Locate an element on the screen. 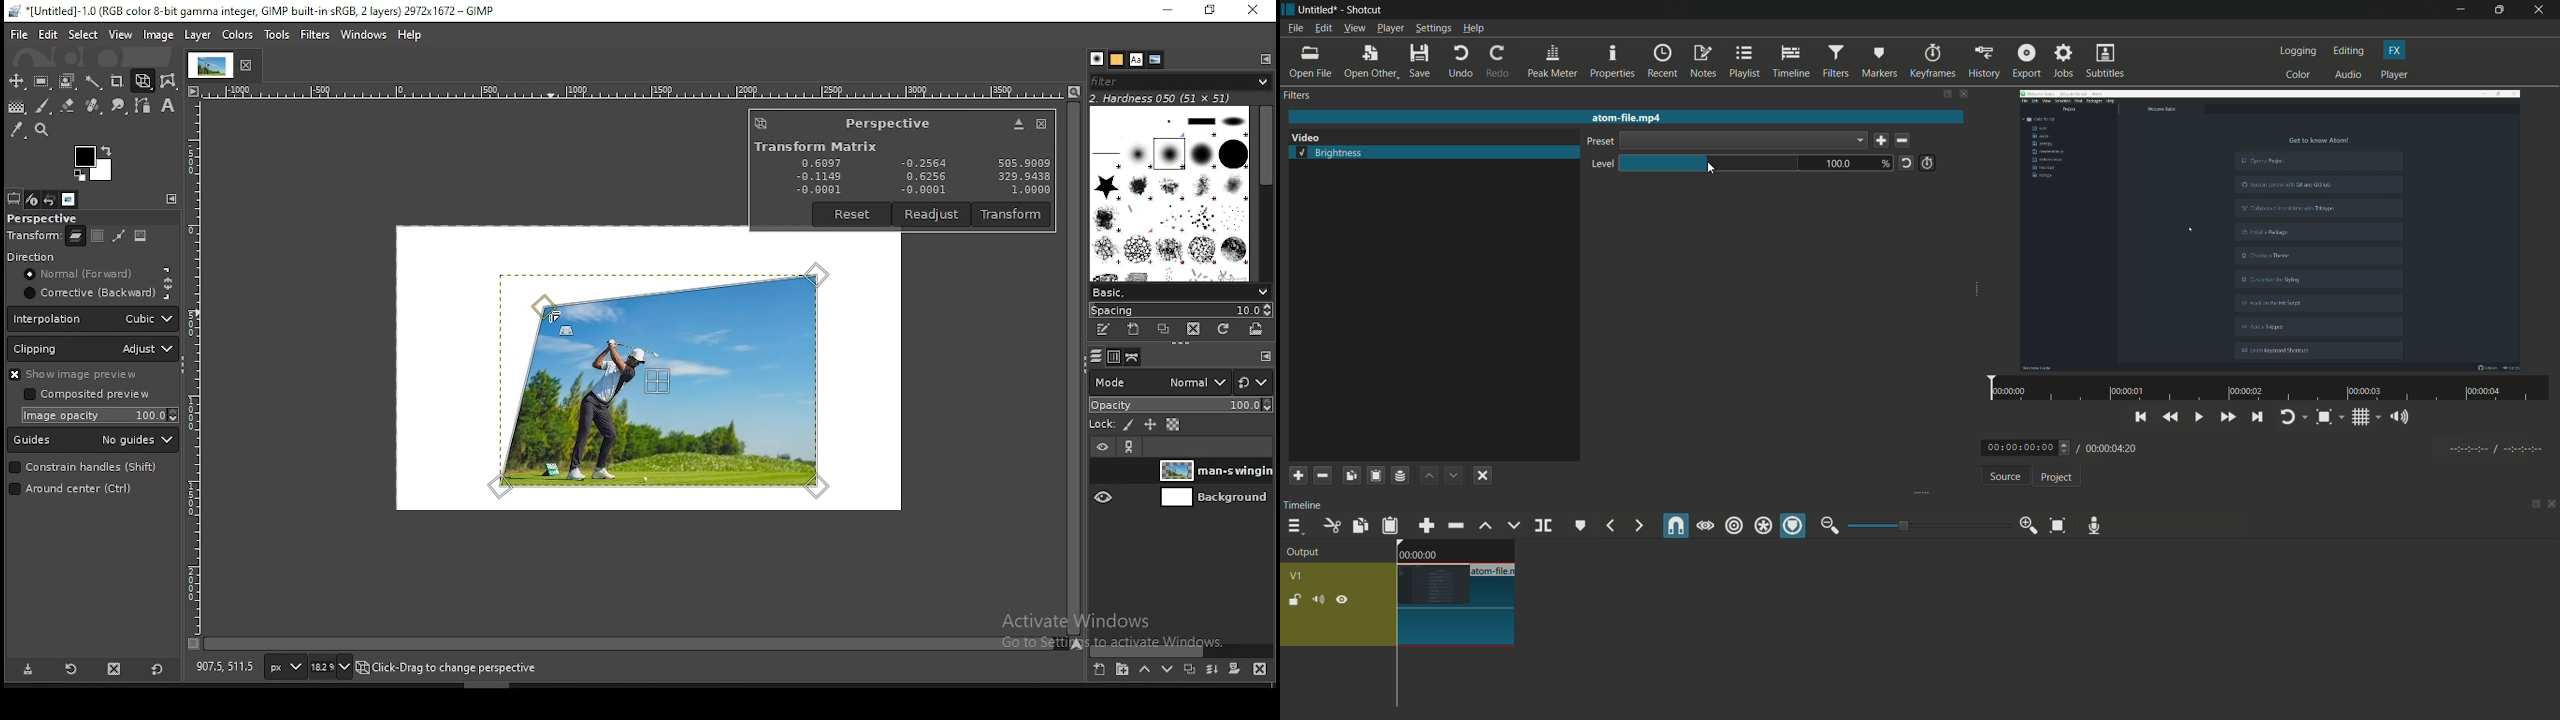 The height and width of the screenshot is (728, 2576). layer is located at coordinates (74, 239).